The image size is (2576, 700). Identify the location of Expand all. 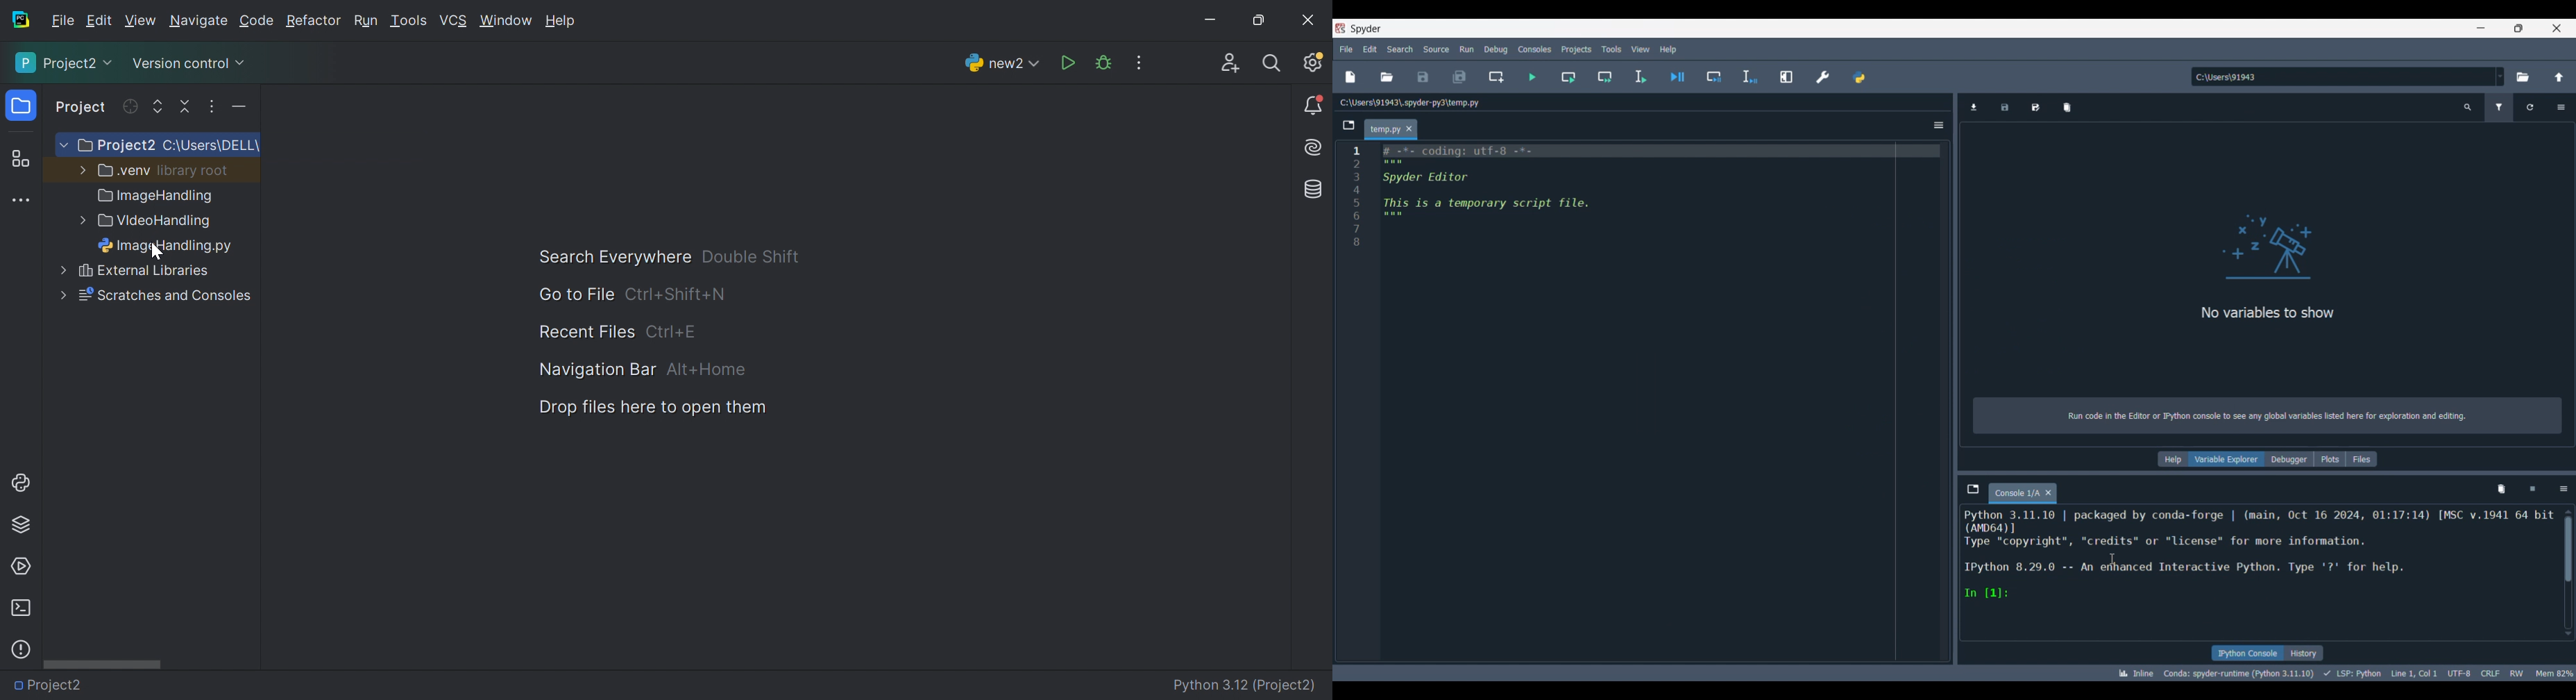
(158, 108).